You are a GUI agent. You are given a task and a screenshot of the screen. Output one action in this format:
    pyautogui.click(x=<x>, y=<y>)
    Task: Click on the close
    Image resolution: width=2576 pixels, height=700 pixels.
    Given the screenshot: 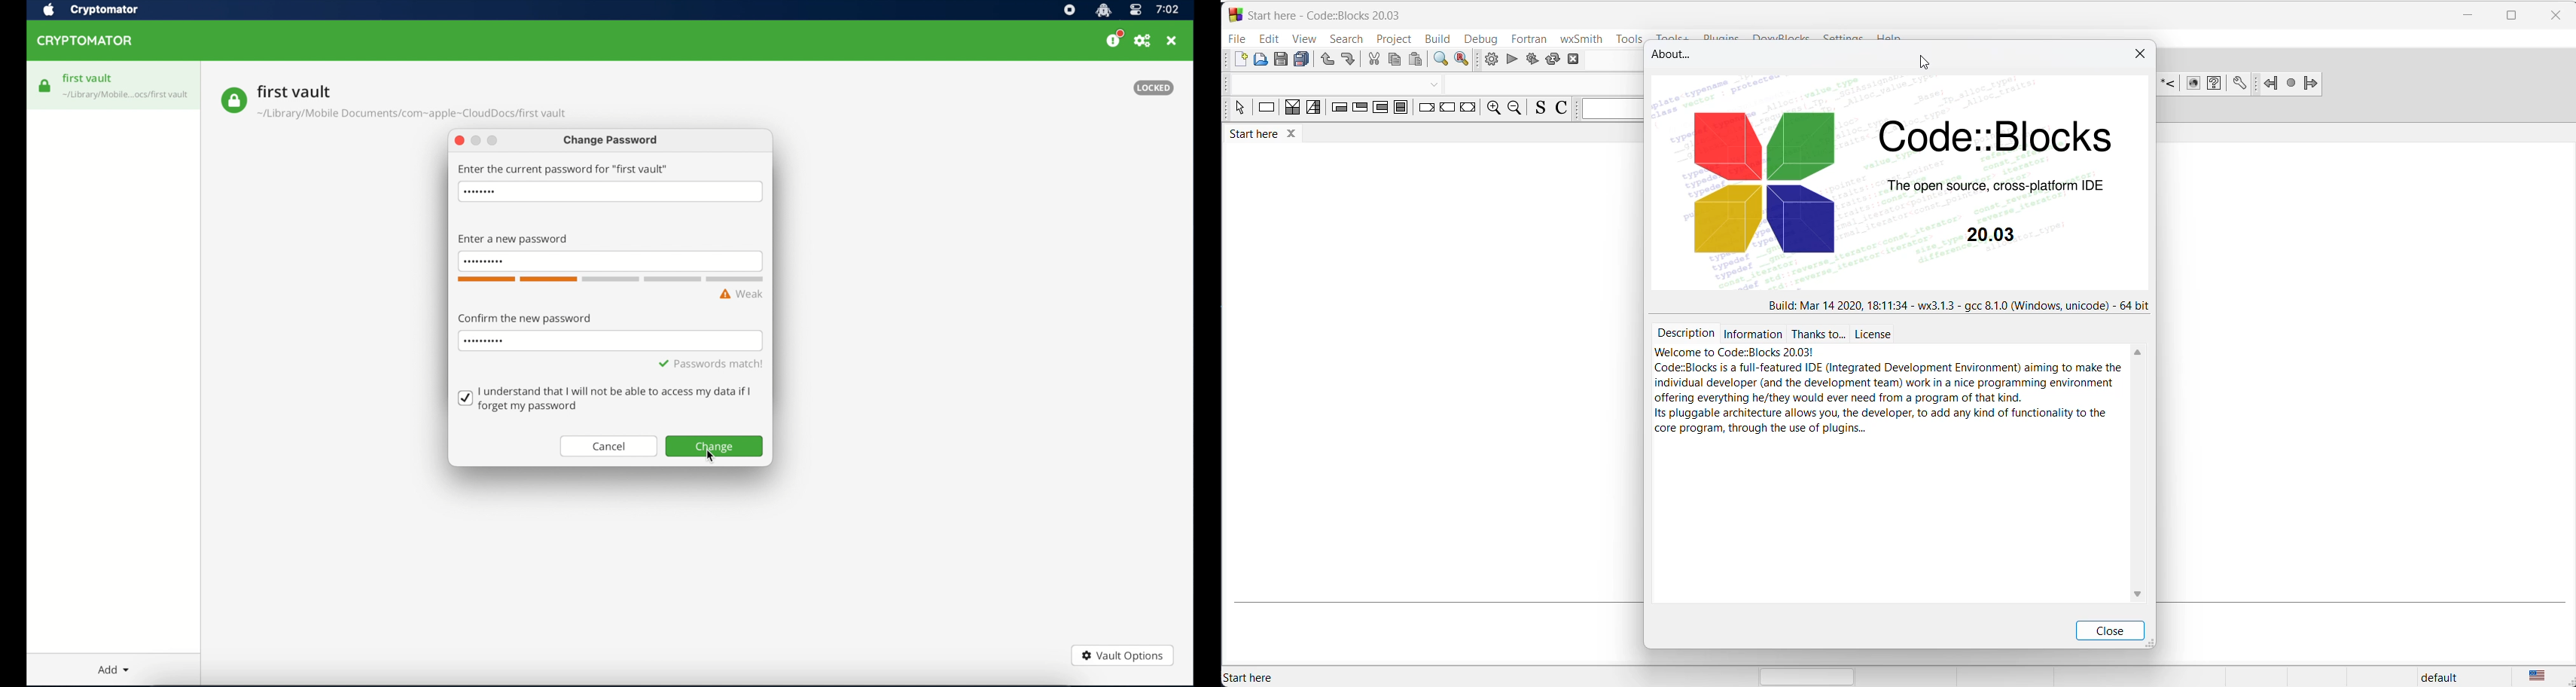 What is the action you would take?
    pyautogui.click(x=2109, y=631)
    